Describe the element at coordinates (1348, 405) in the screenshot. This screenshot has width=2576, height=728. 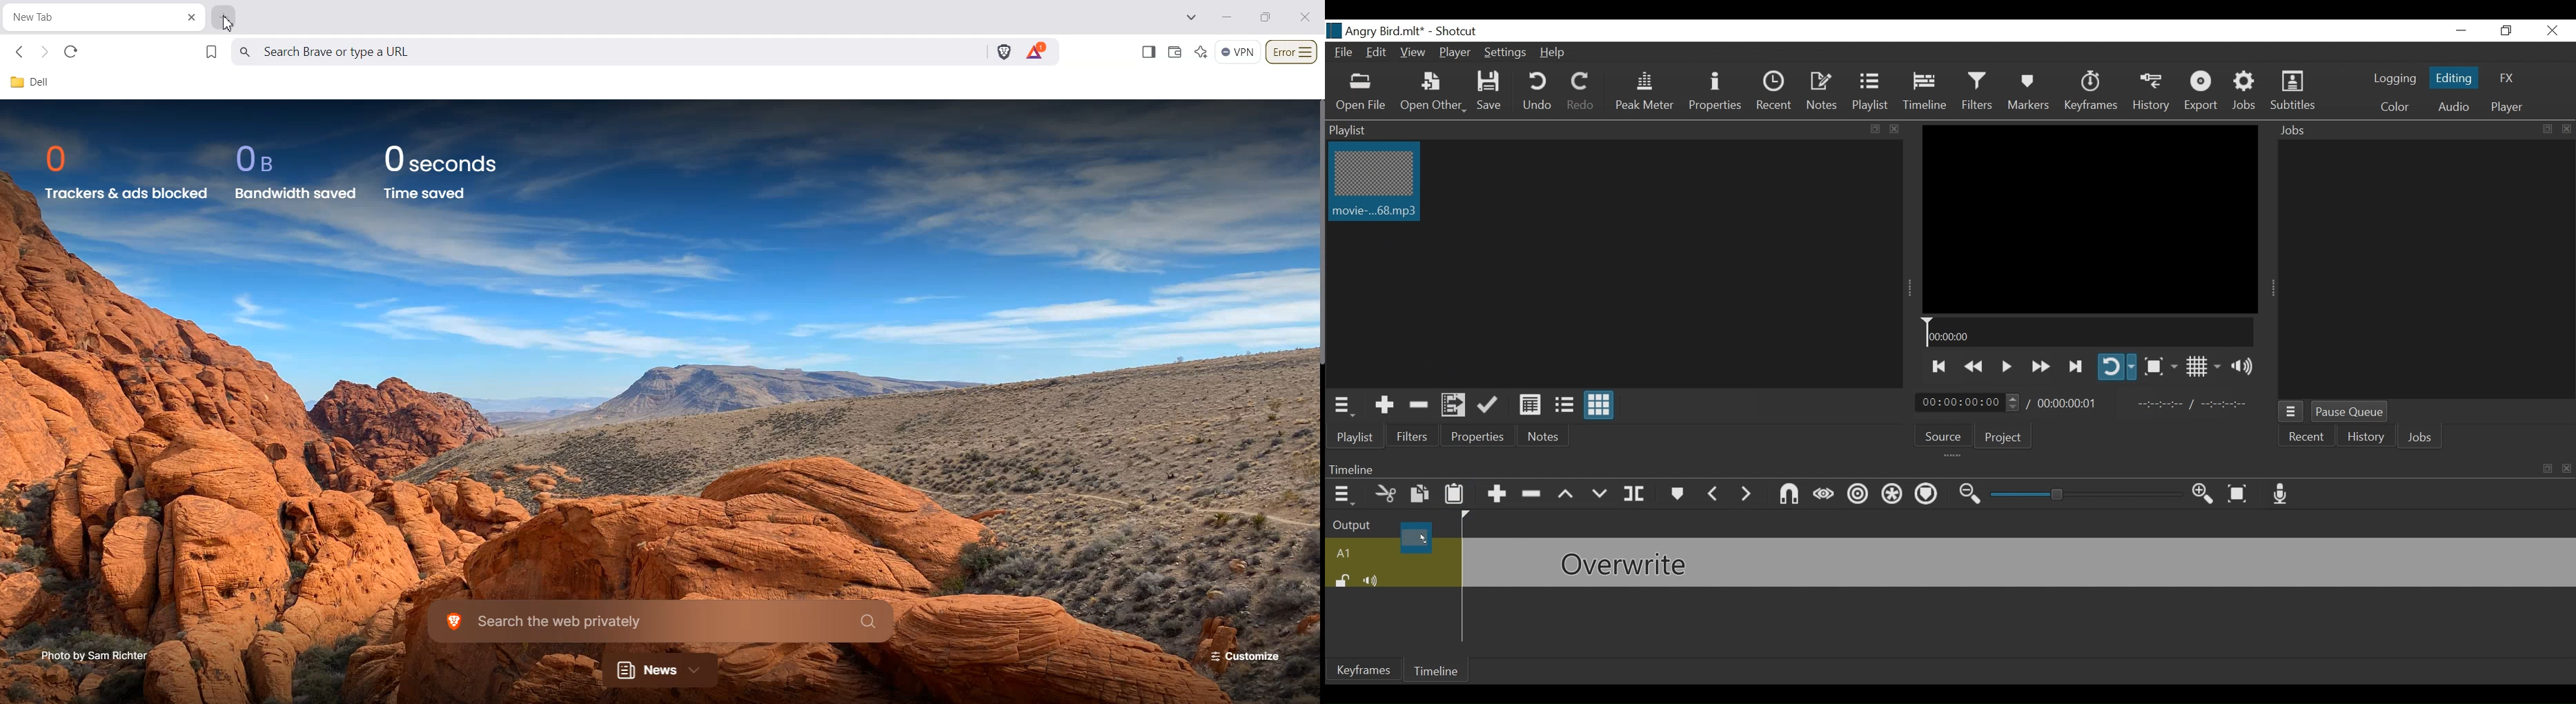
I see `Playlist menu` at that location.